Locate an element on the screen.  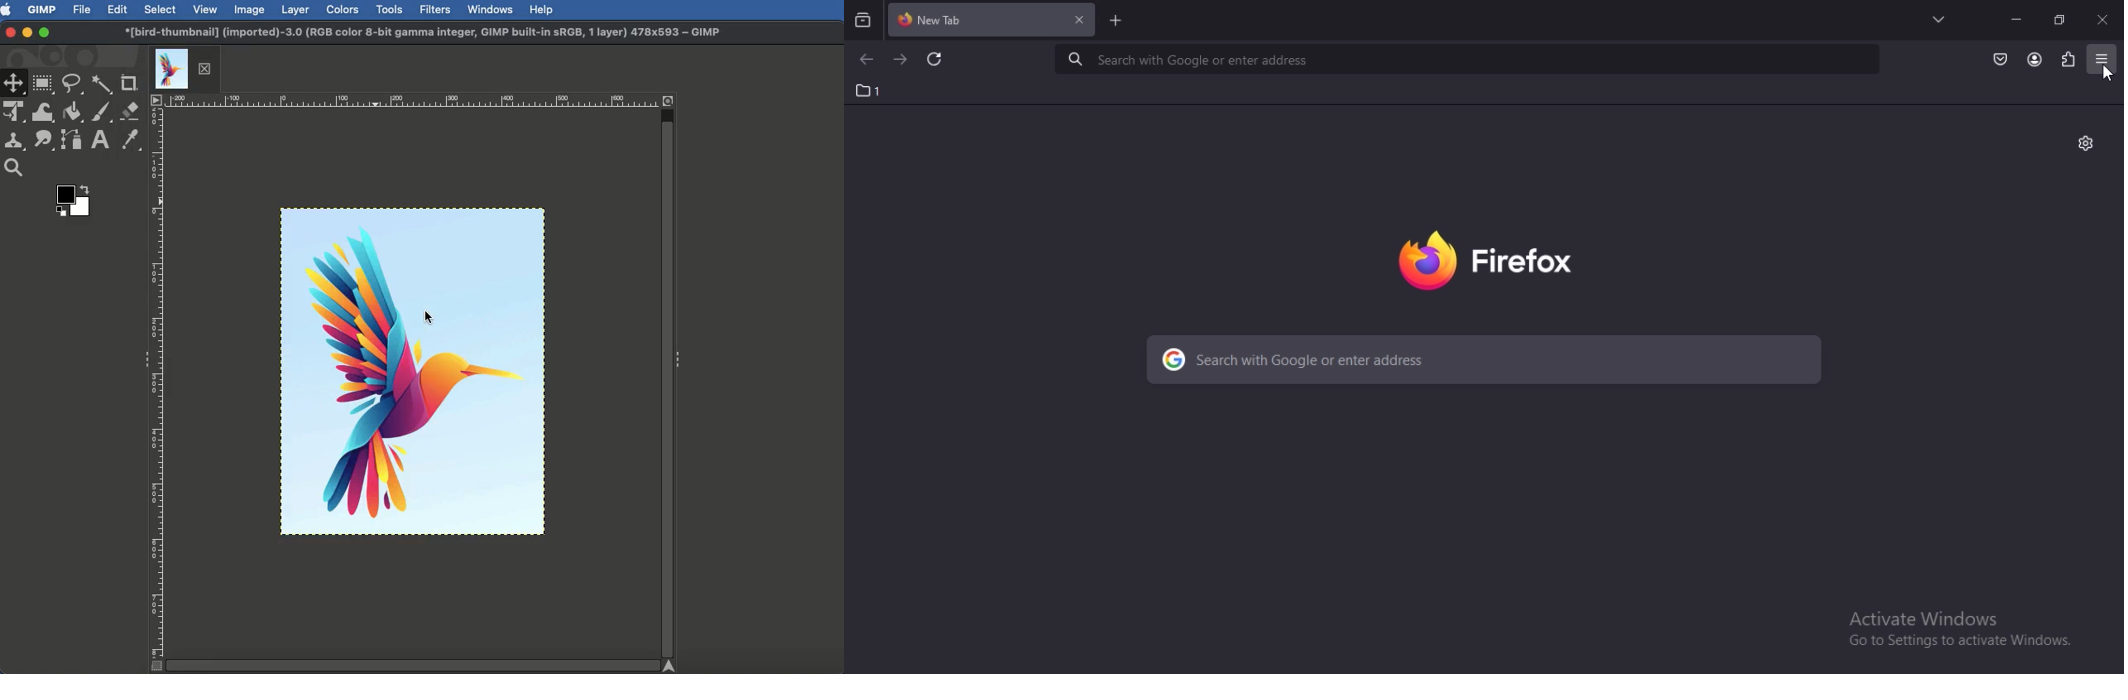
Tools is located at coordinates (388, 10).